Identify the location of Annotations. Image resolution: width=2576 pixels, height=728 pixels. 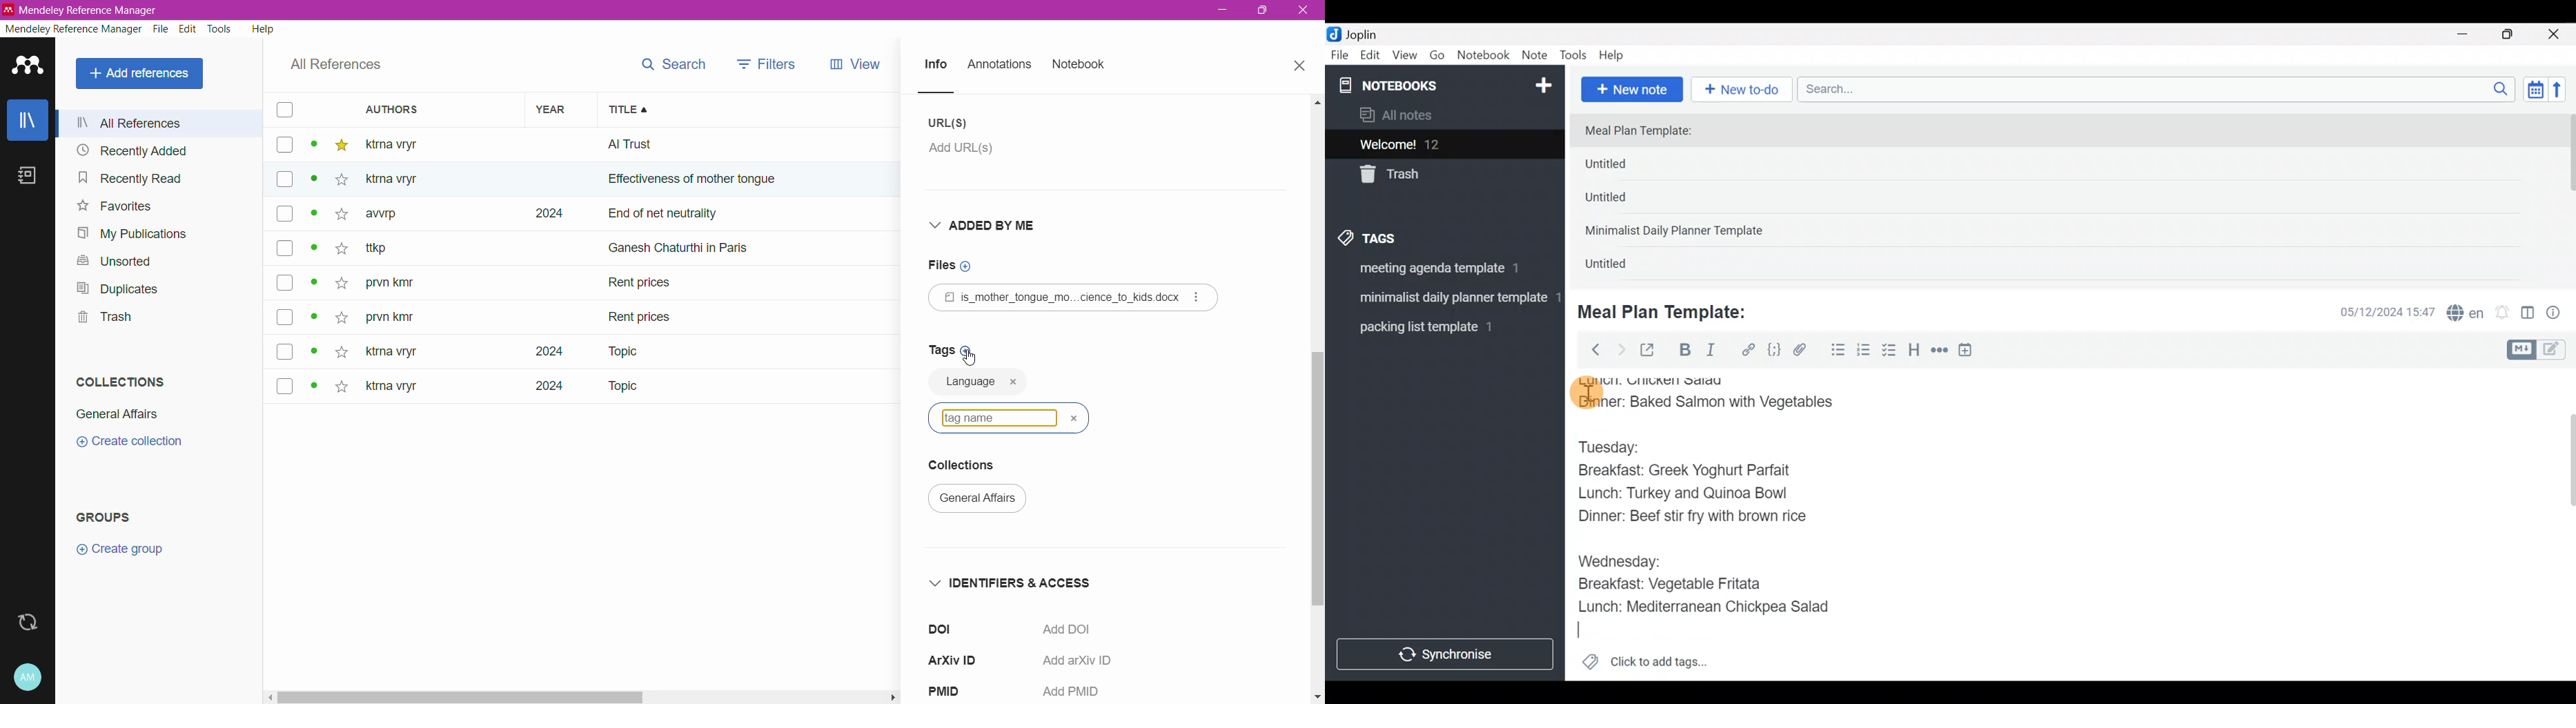
(999, 66).